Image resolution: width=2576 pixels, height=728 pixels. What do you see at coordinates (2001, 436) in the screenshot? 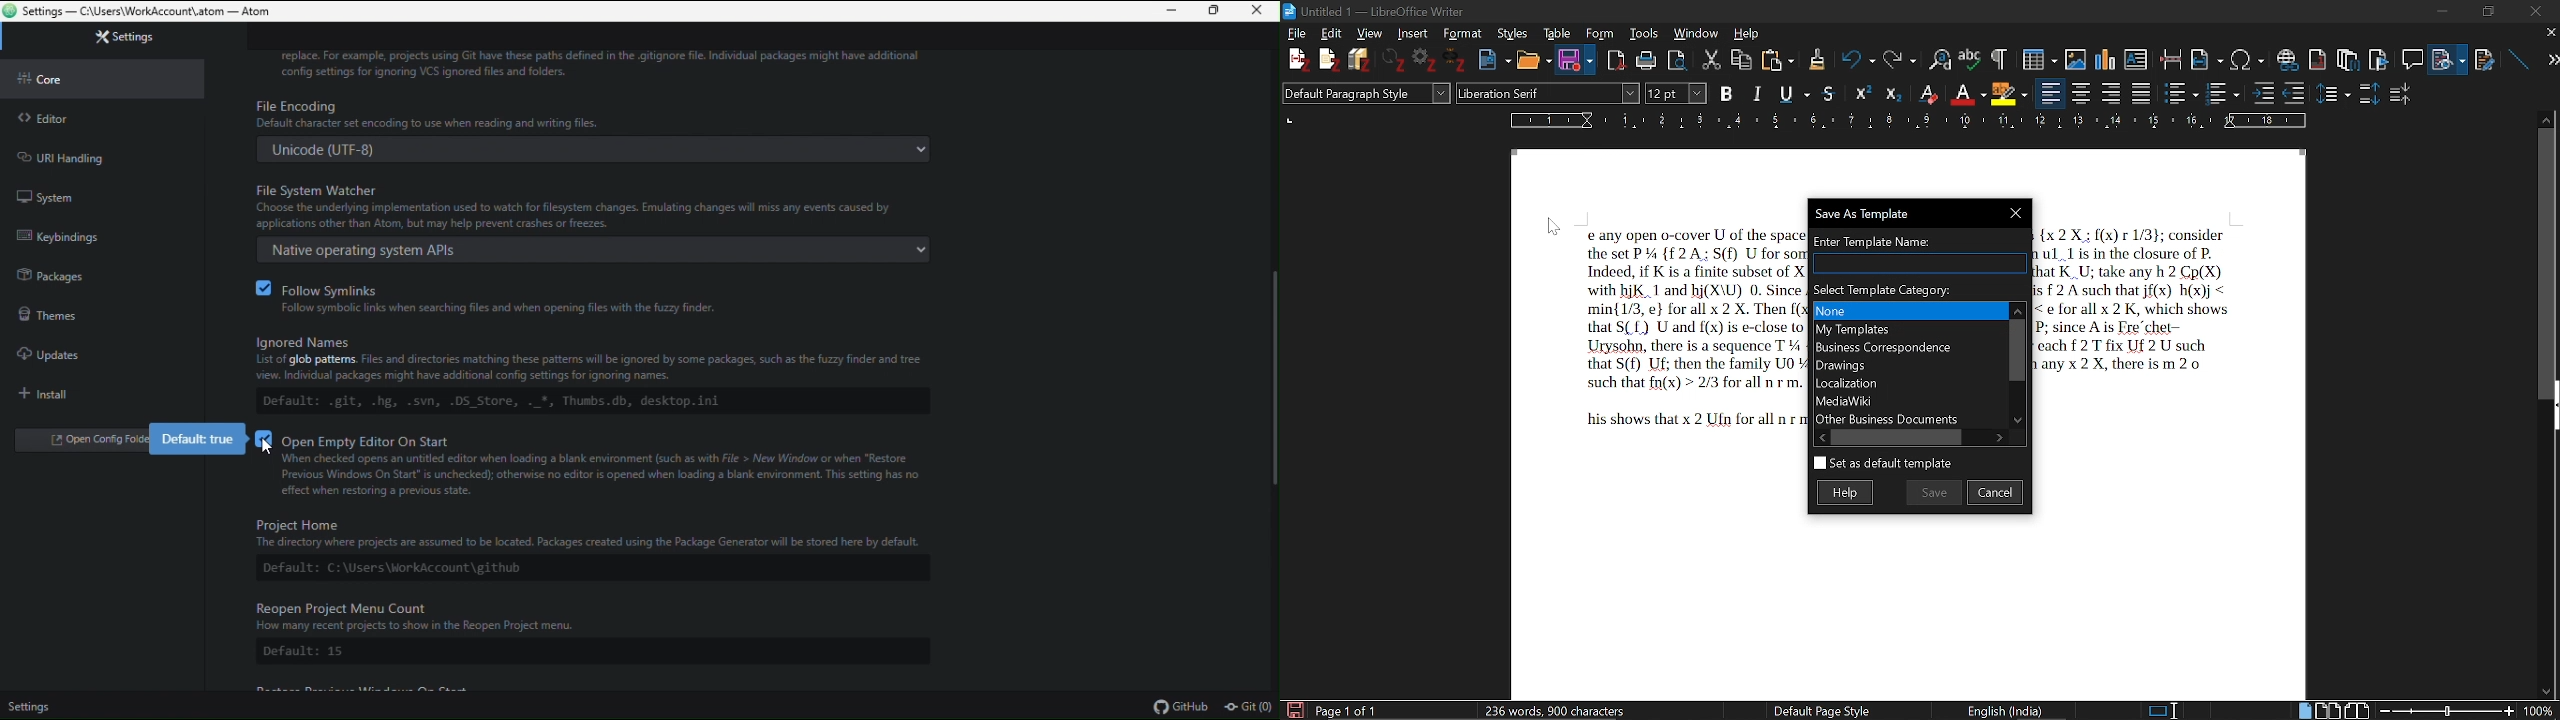
I see `Move right` at bounding box center [2001, 436].